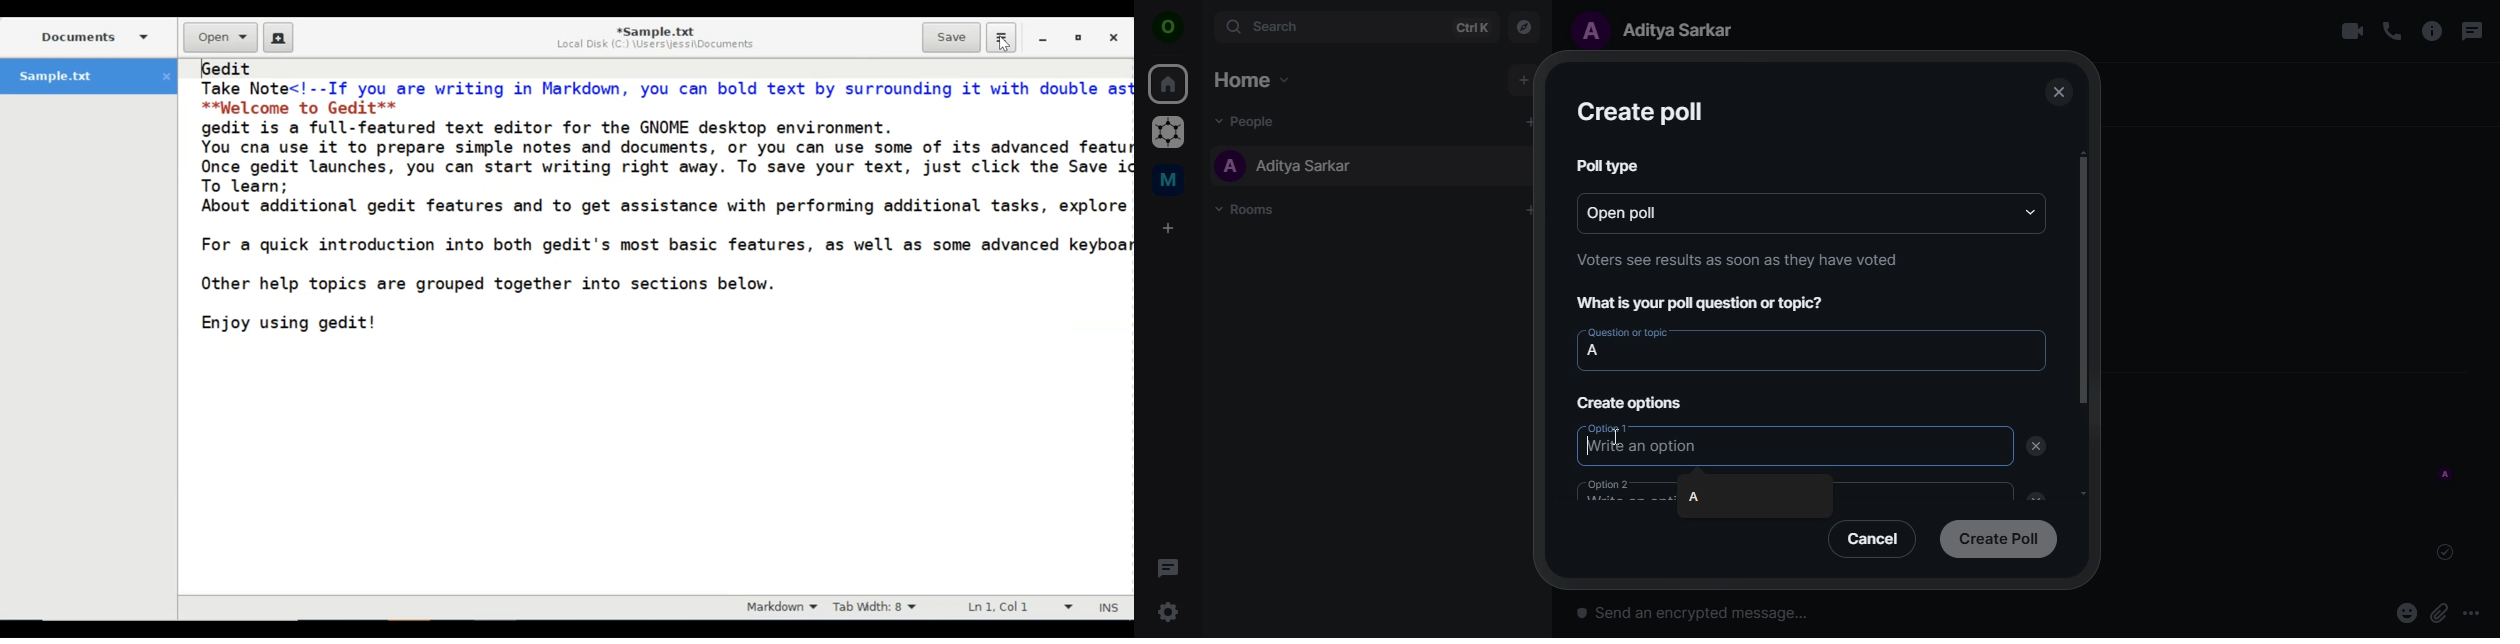 This screenshot has width=2520, height=644. Describe the element at coordinates (1252, 120) in the screenshot. I see `people` at that location.